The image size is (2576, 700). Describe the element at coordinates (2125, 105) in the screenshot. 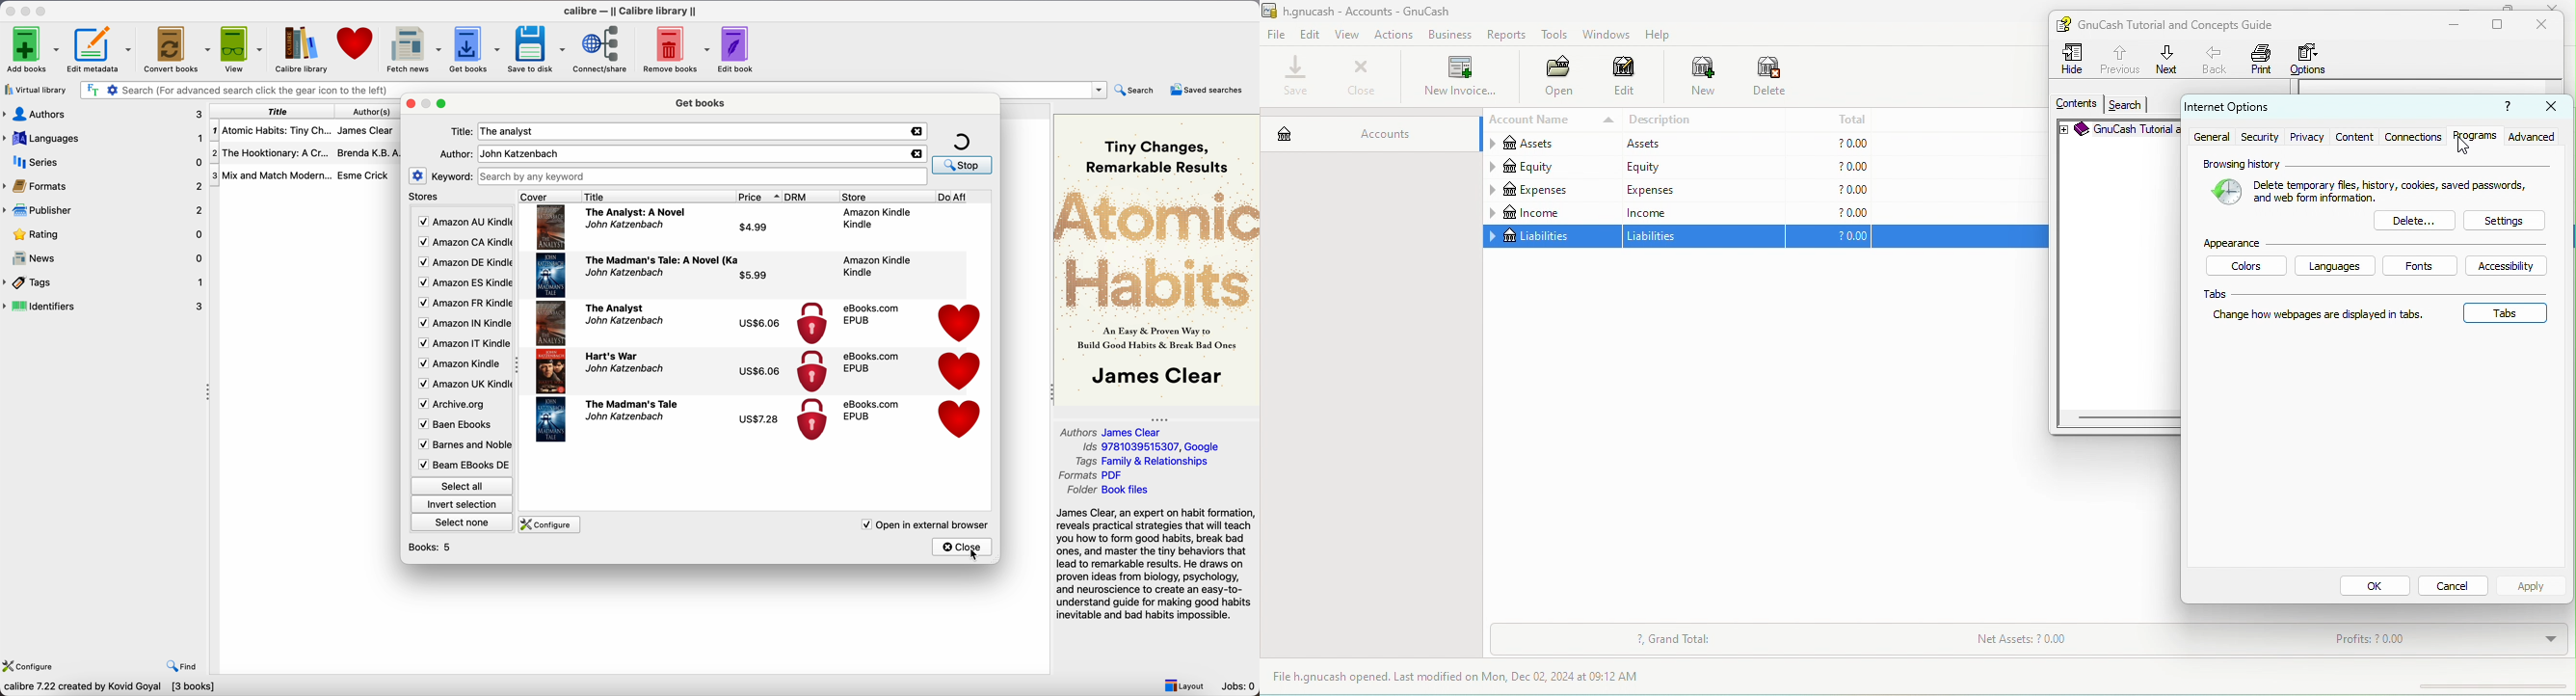

I see `search` at that location.